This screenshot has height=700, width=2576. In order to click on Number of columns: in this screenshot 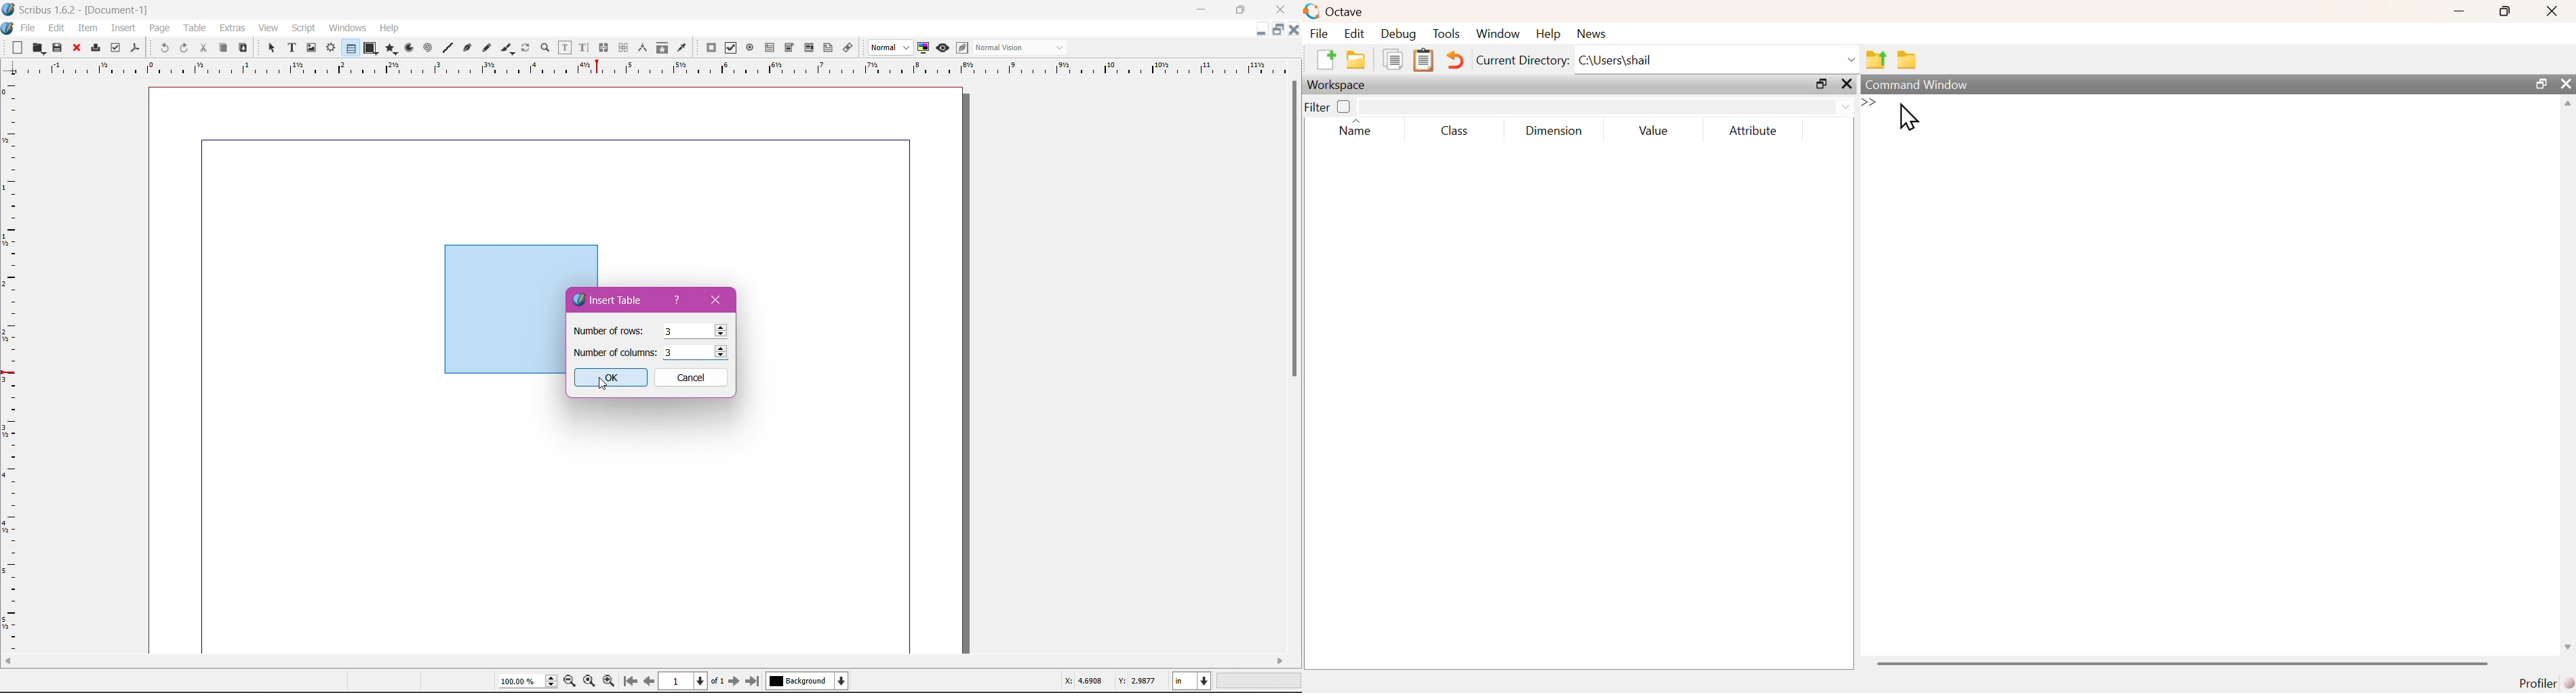, I will do `click(614, 352)`.